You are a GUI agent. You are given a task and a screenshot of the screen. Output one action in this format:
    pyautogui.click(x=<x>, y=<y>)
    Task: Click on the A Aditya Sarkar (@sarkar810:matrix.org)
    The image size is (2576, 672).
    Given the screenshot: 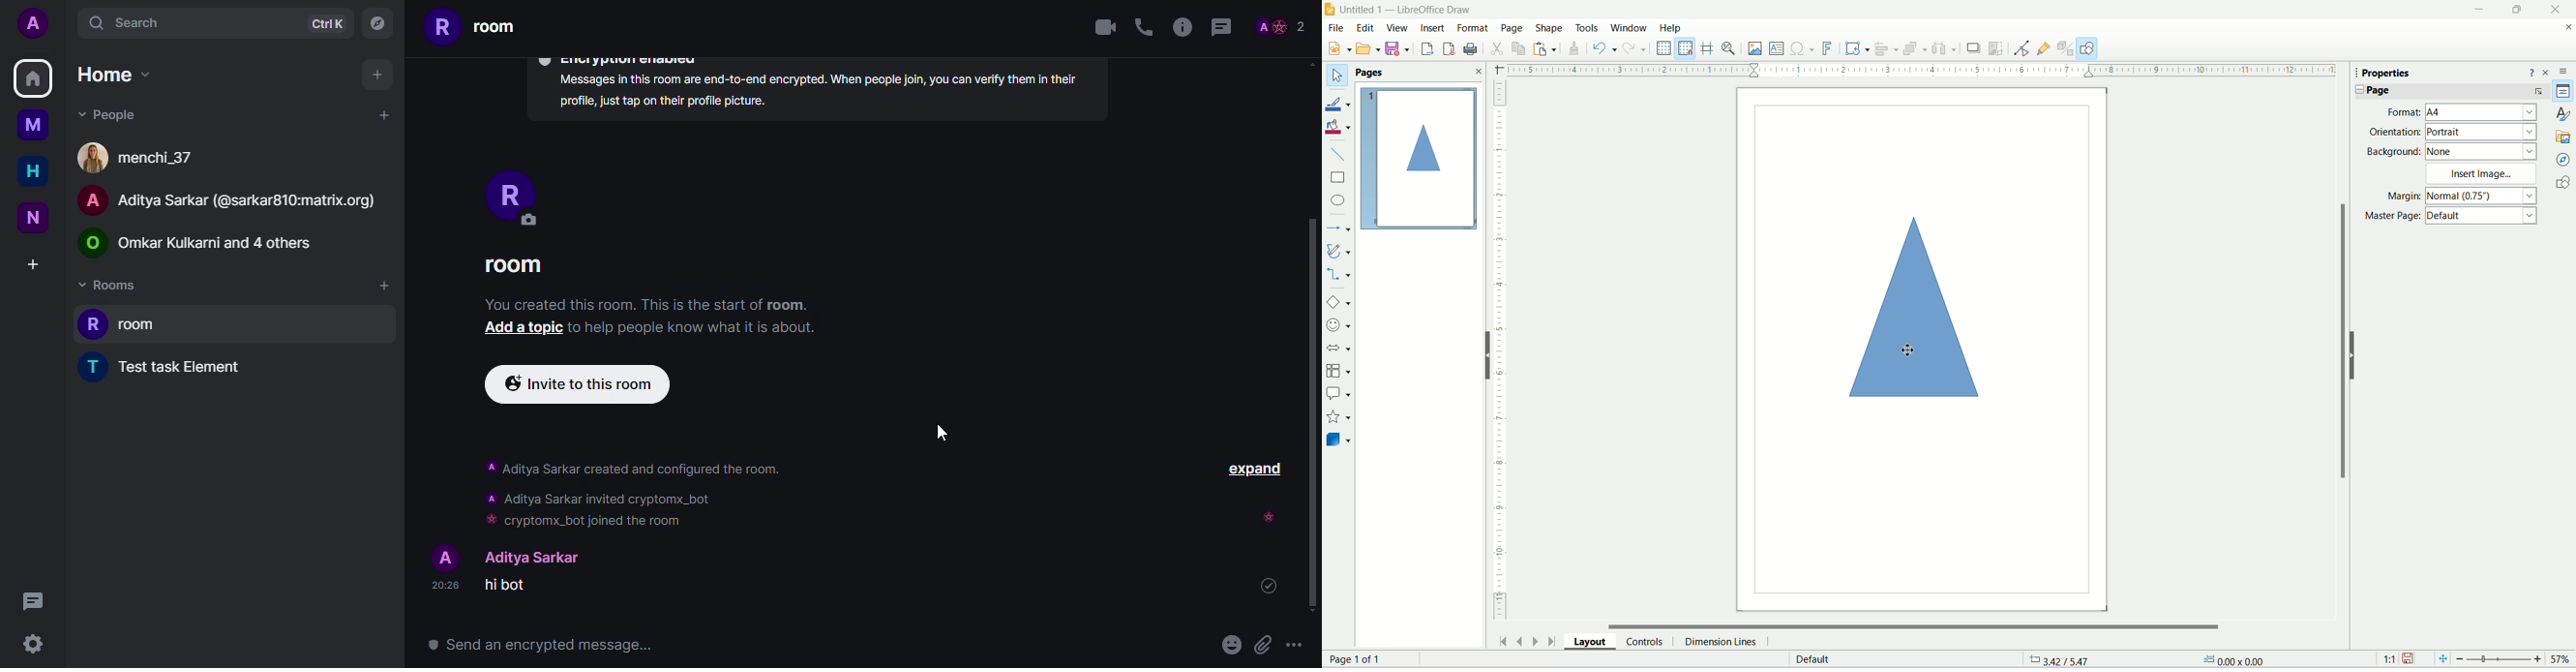 What is the action you would take?
    pyautogui.click(x=228, y=200)
    